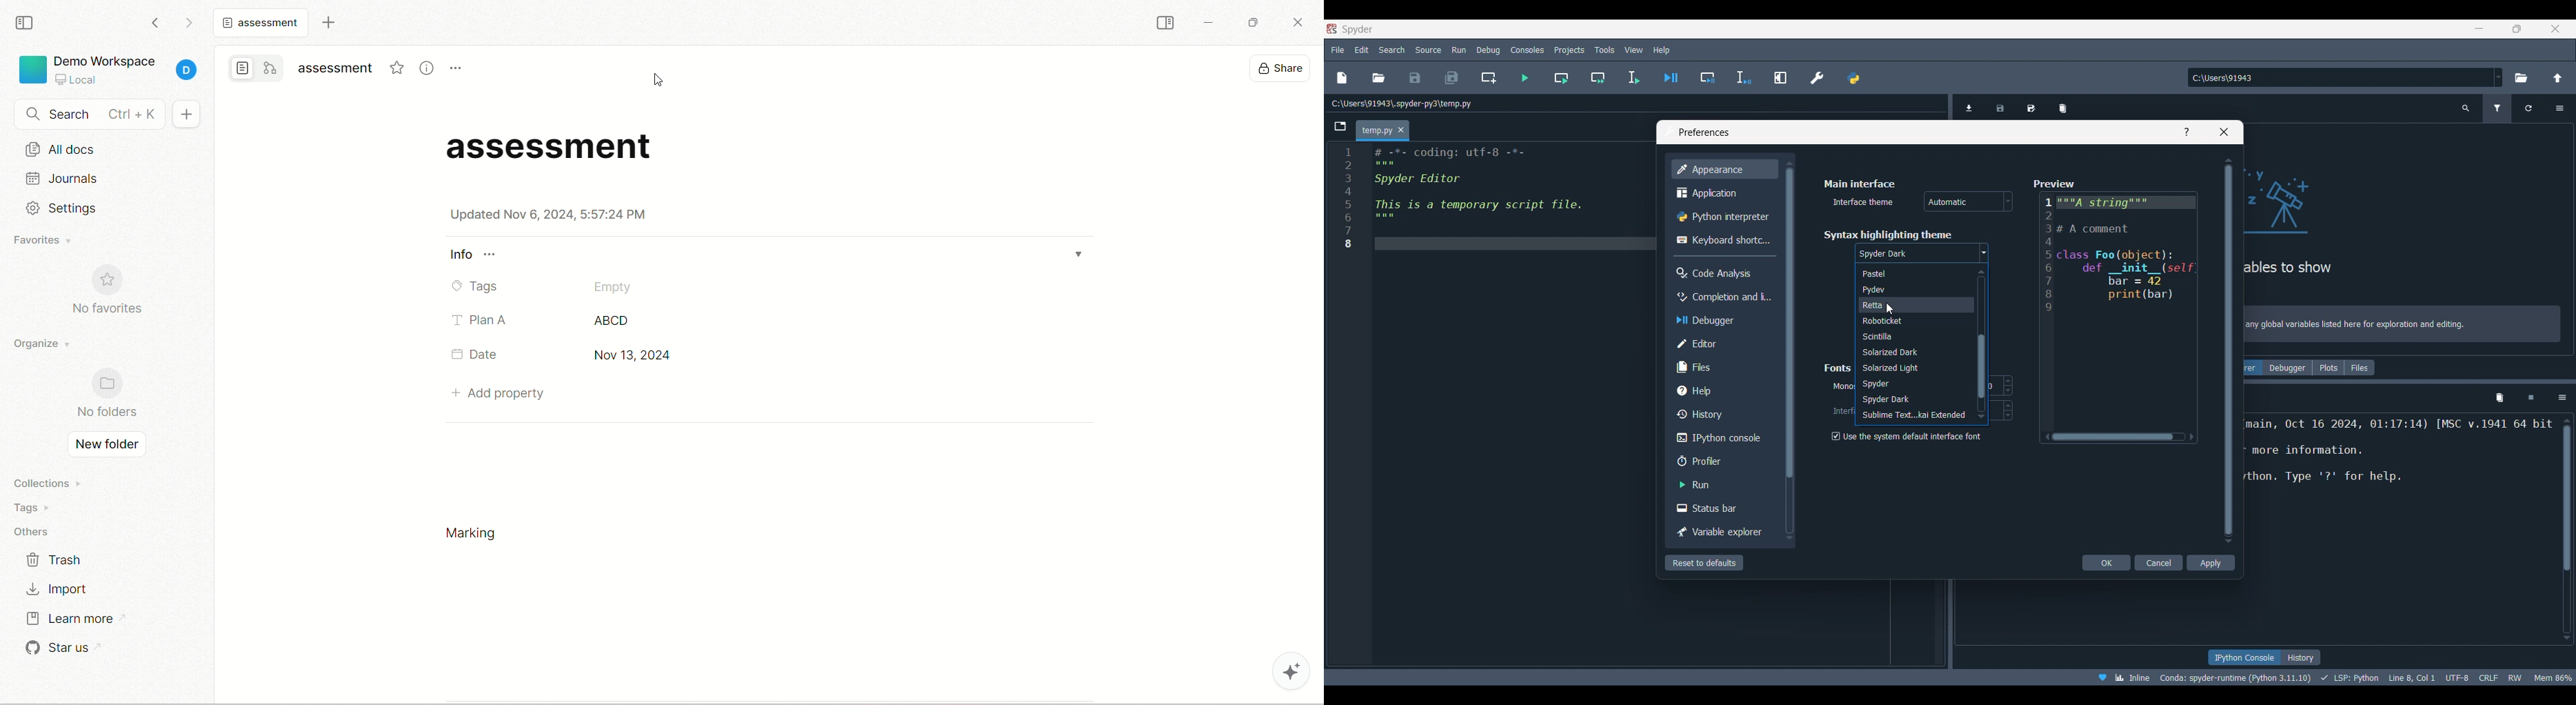  I want to click on Filter variables, current selection, so click(2499, 108).